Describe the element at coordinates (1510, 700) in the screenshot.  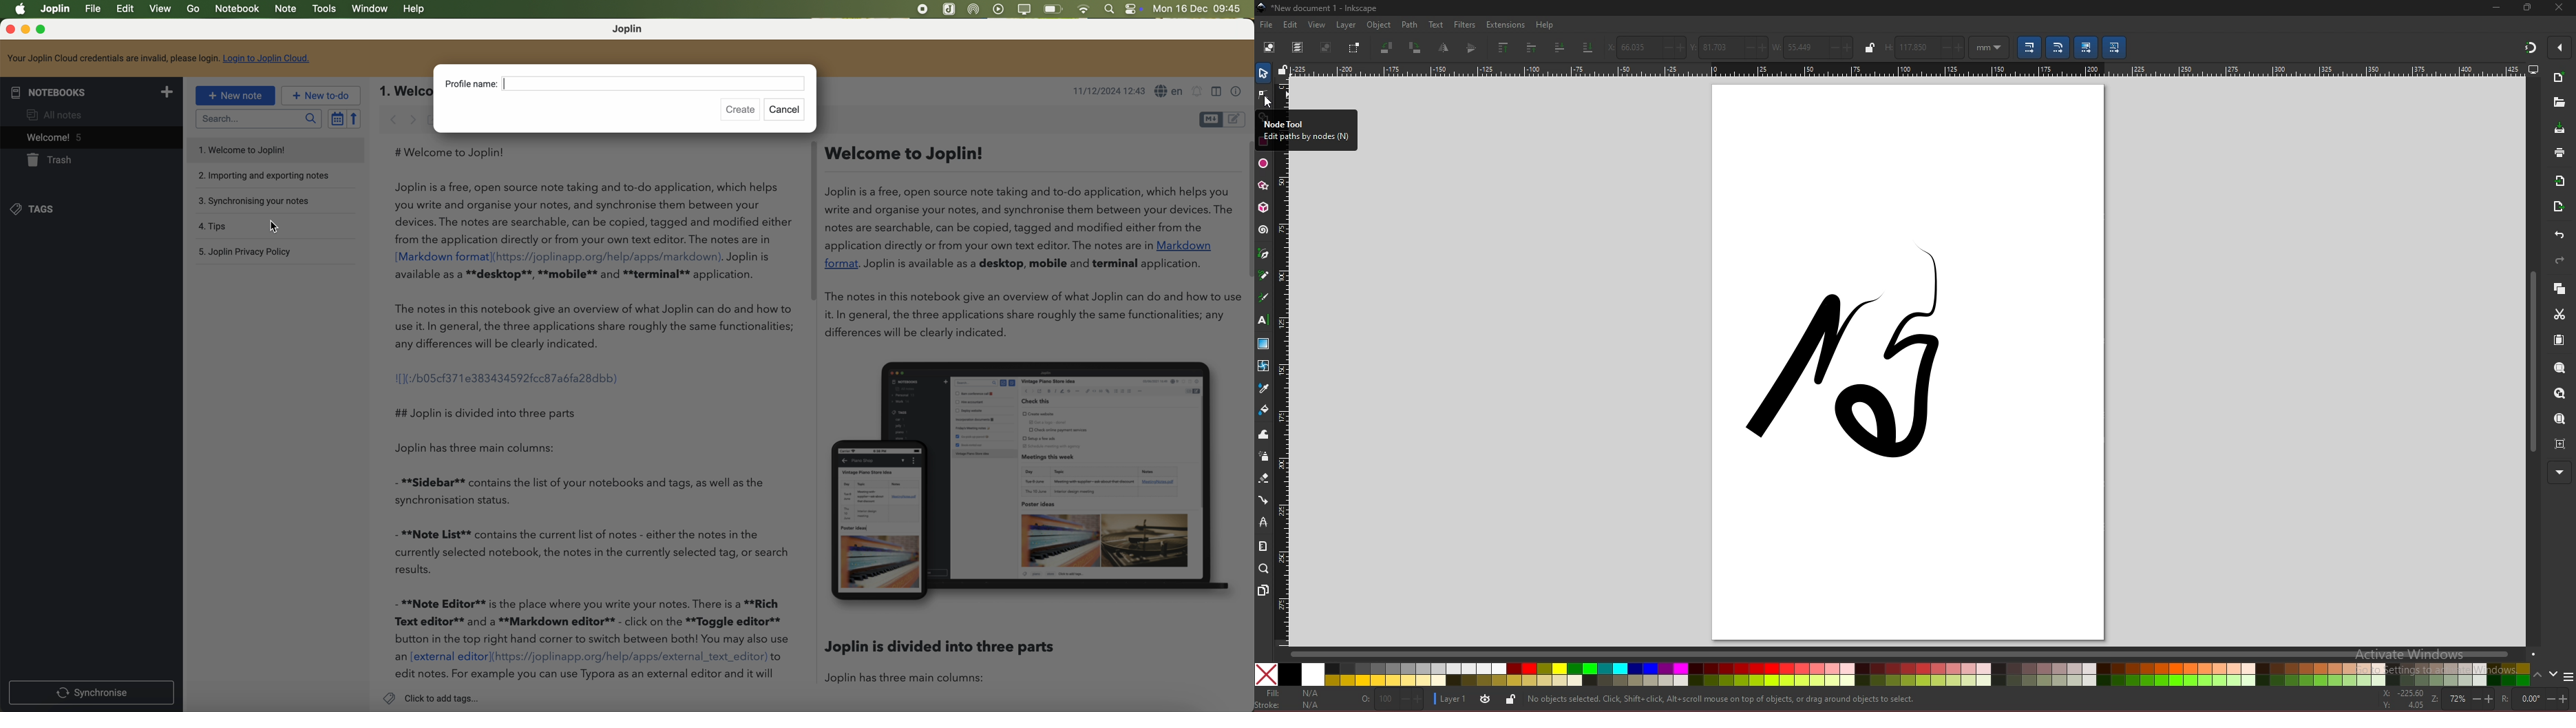
I see `toggle lock` at that location.